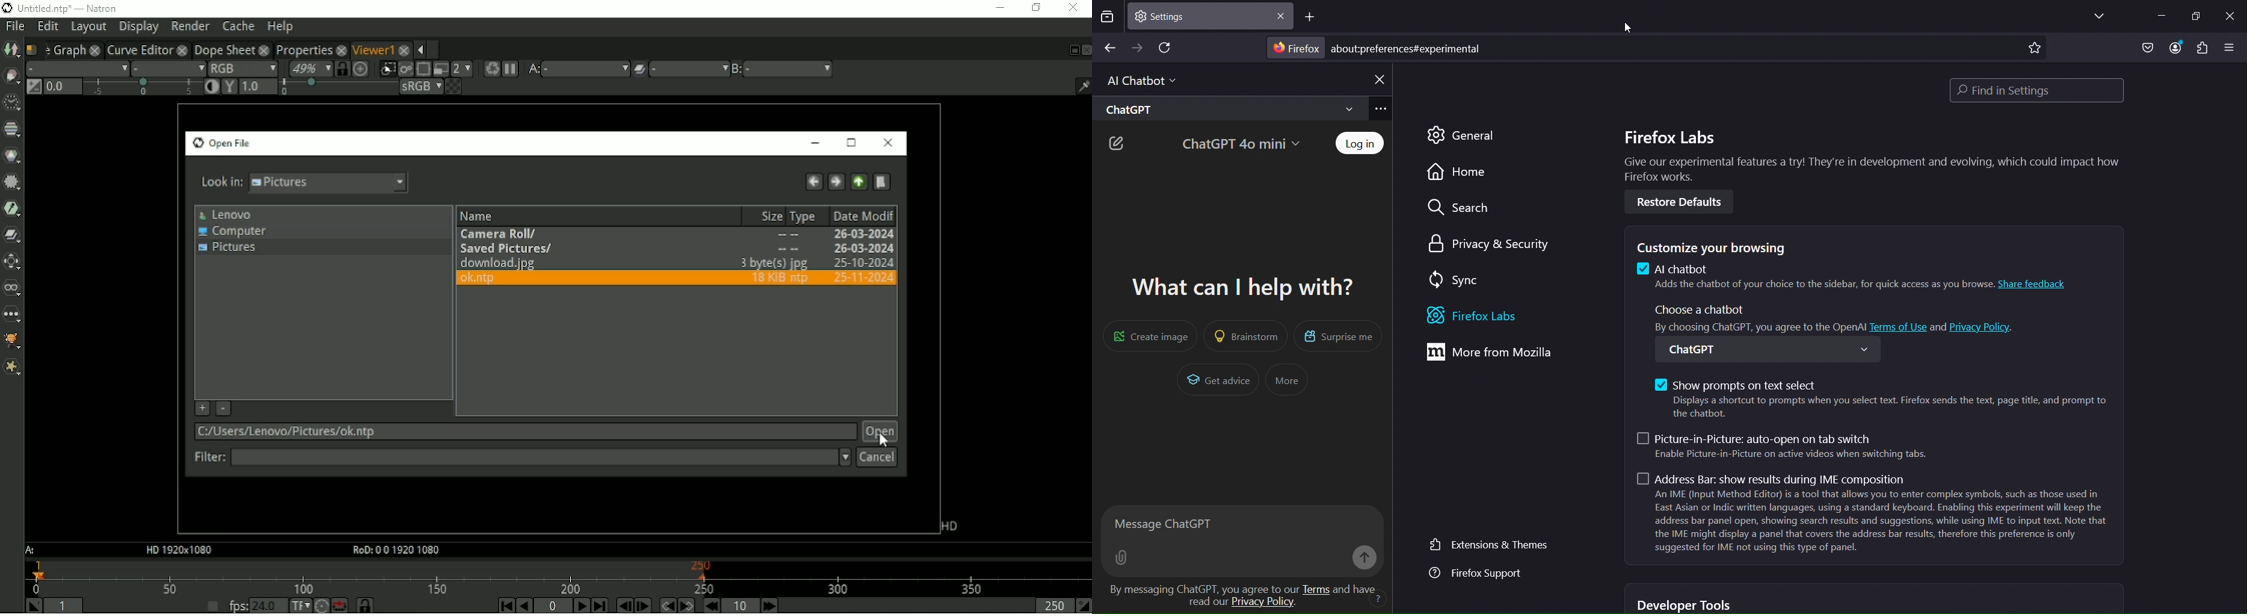 The width and height of the screenshot is (2268, 616). I want to click on about:preferences#experimental, so click(1410, 48).